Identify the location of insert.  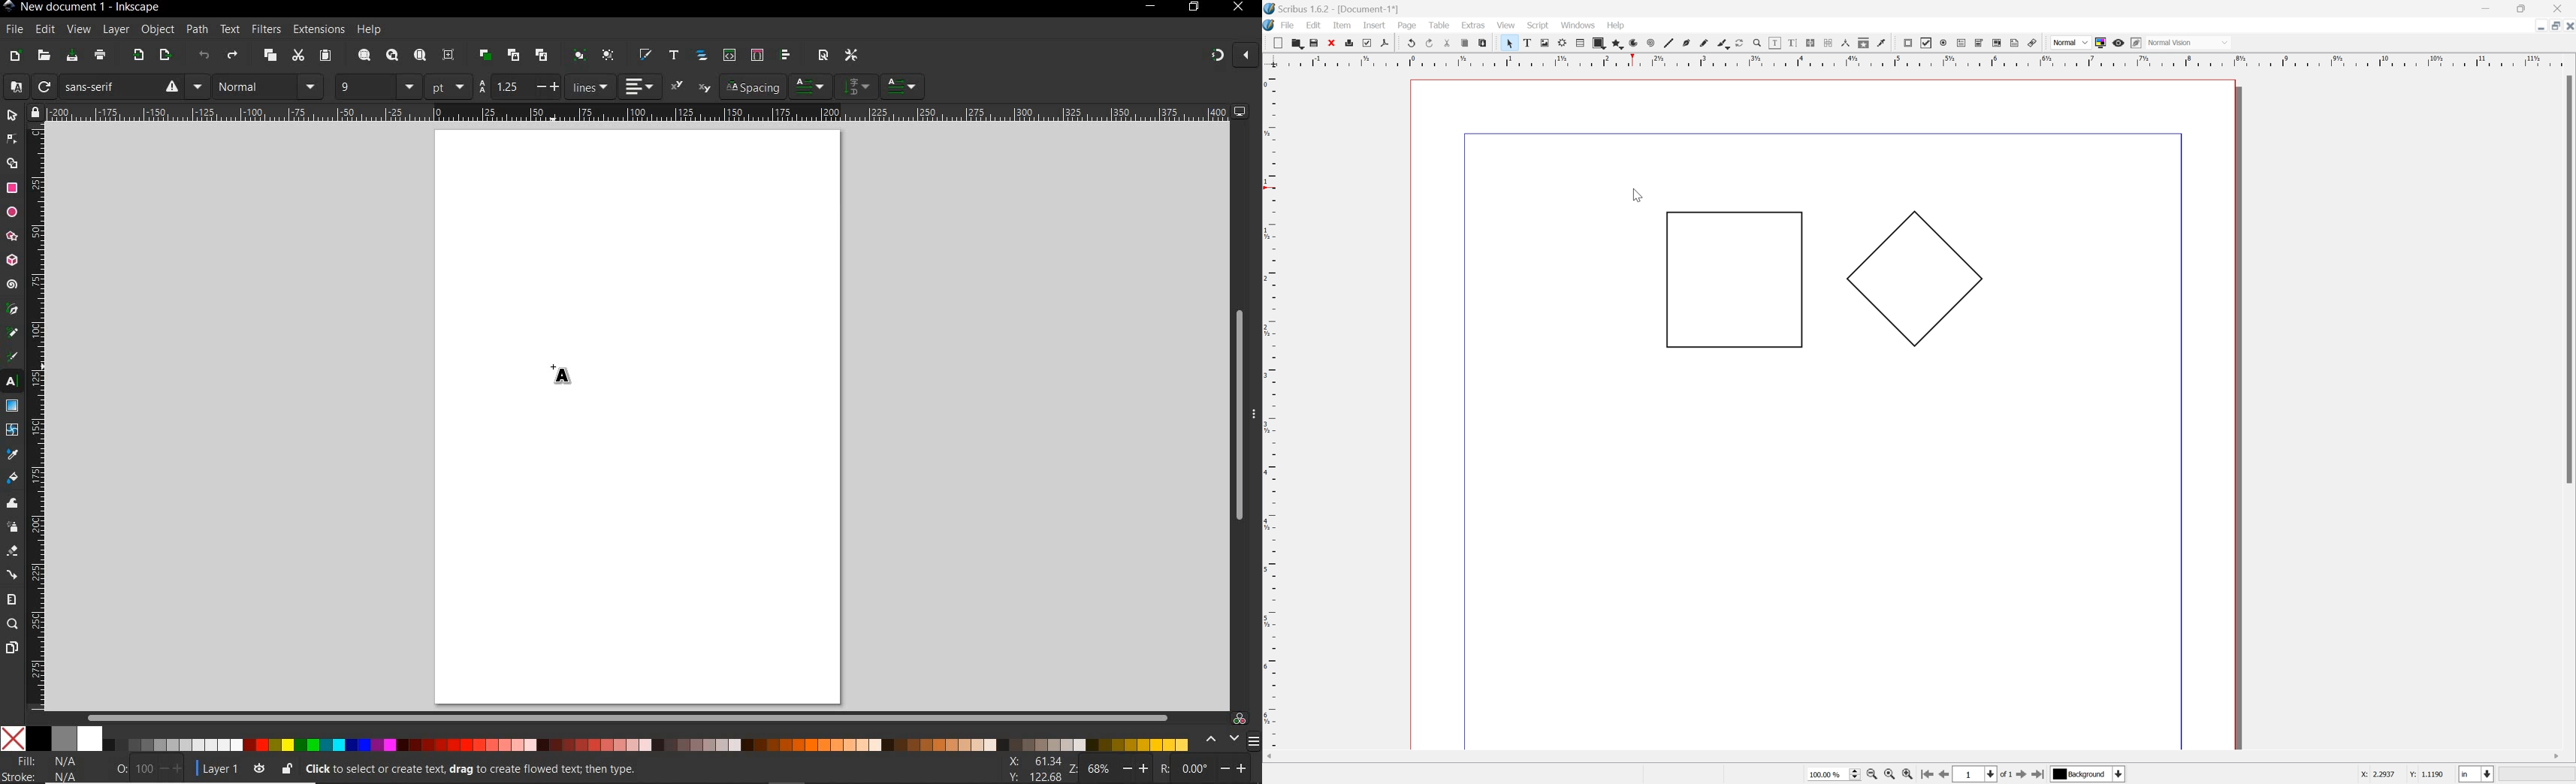
(1374, 24).